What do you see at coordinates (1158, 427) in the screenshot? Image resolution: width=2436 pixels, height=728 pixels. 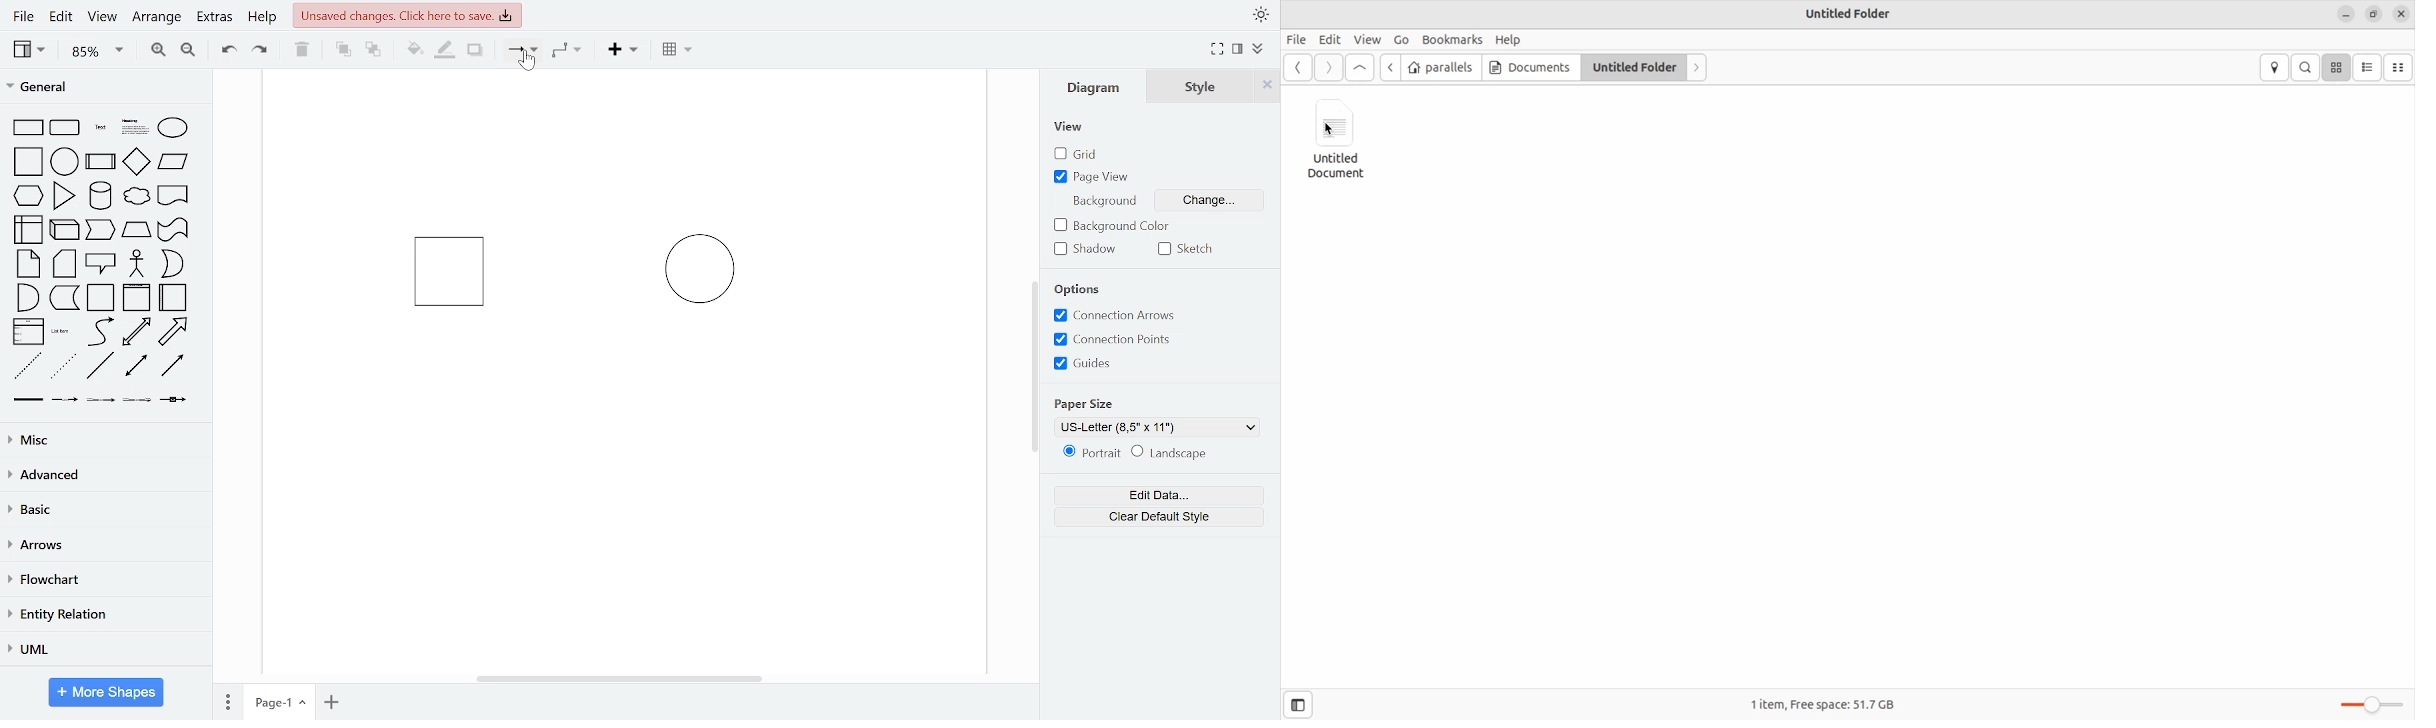 I see `current paper size` at bounding box center [1158, 427].